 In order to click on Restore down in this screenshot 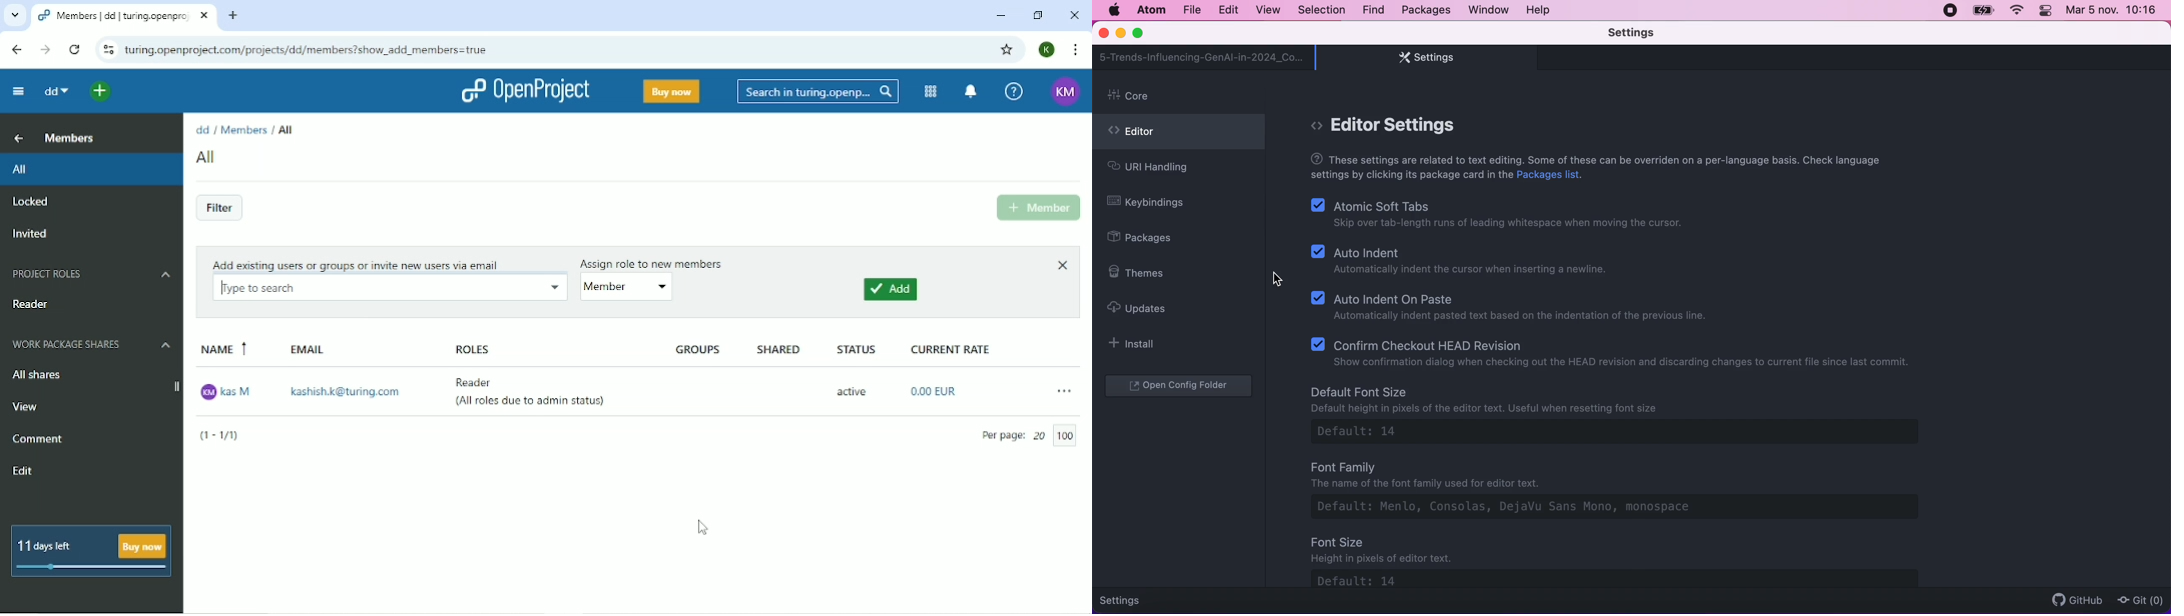, I will do `click(1037, 14)`.